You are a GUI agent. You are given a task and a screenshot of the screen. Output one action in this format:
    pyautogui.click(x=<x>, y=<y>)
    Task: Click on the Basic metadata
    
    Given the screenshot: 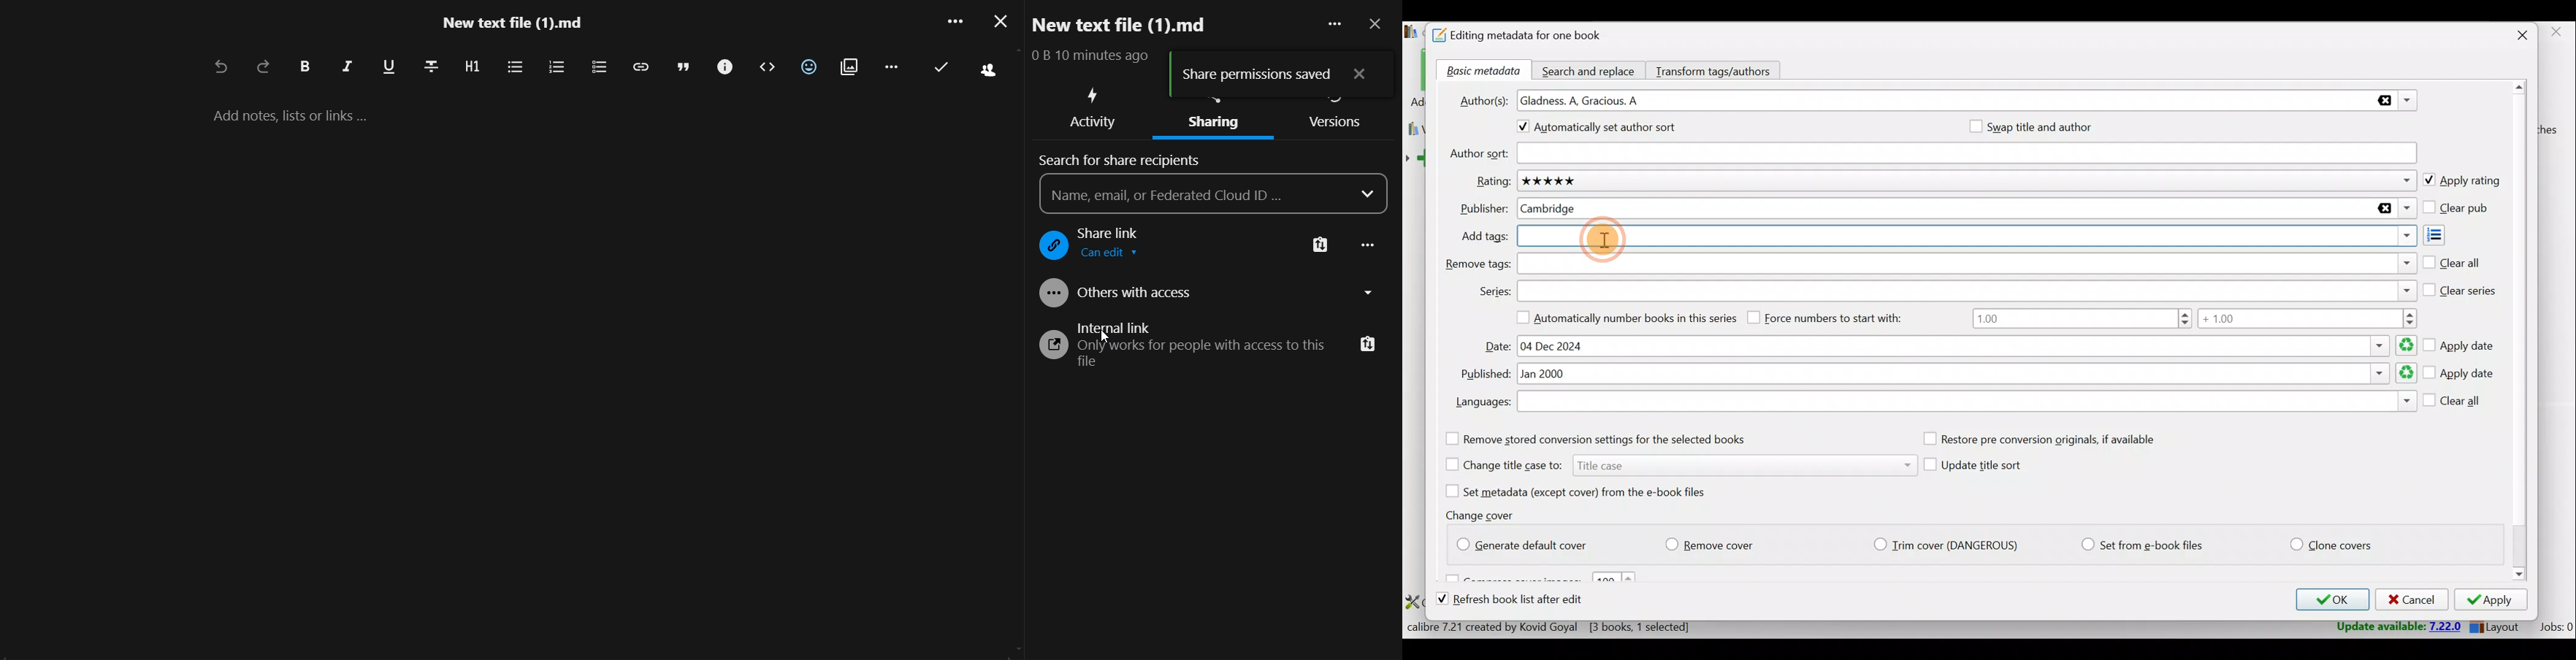 What is the action you would take?
    pyautogui.click(x=1480, y=72)
    